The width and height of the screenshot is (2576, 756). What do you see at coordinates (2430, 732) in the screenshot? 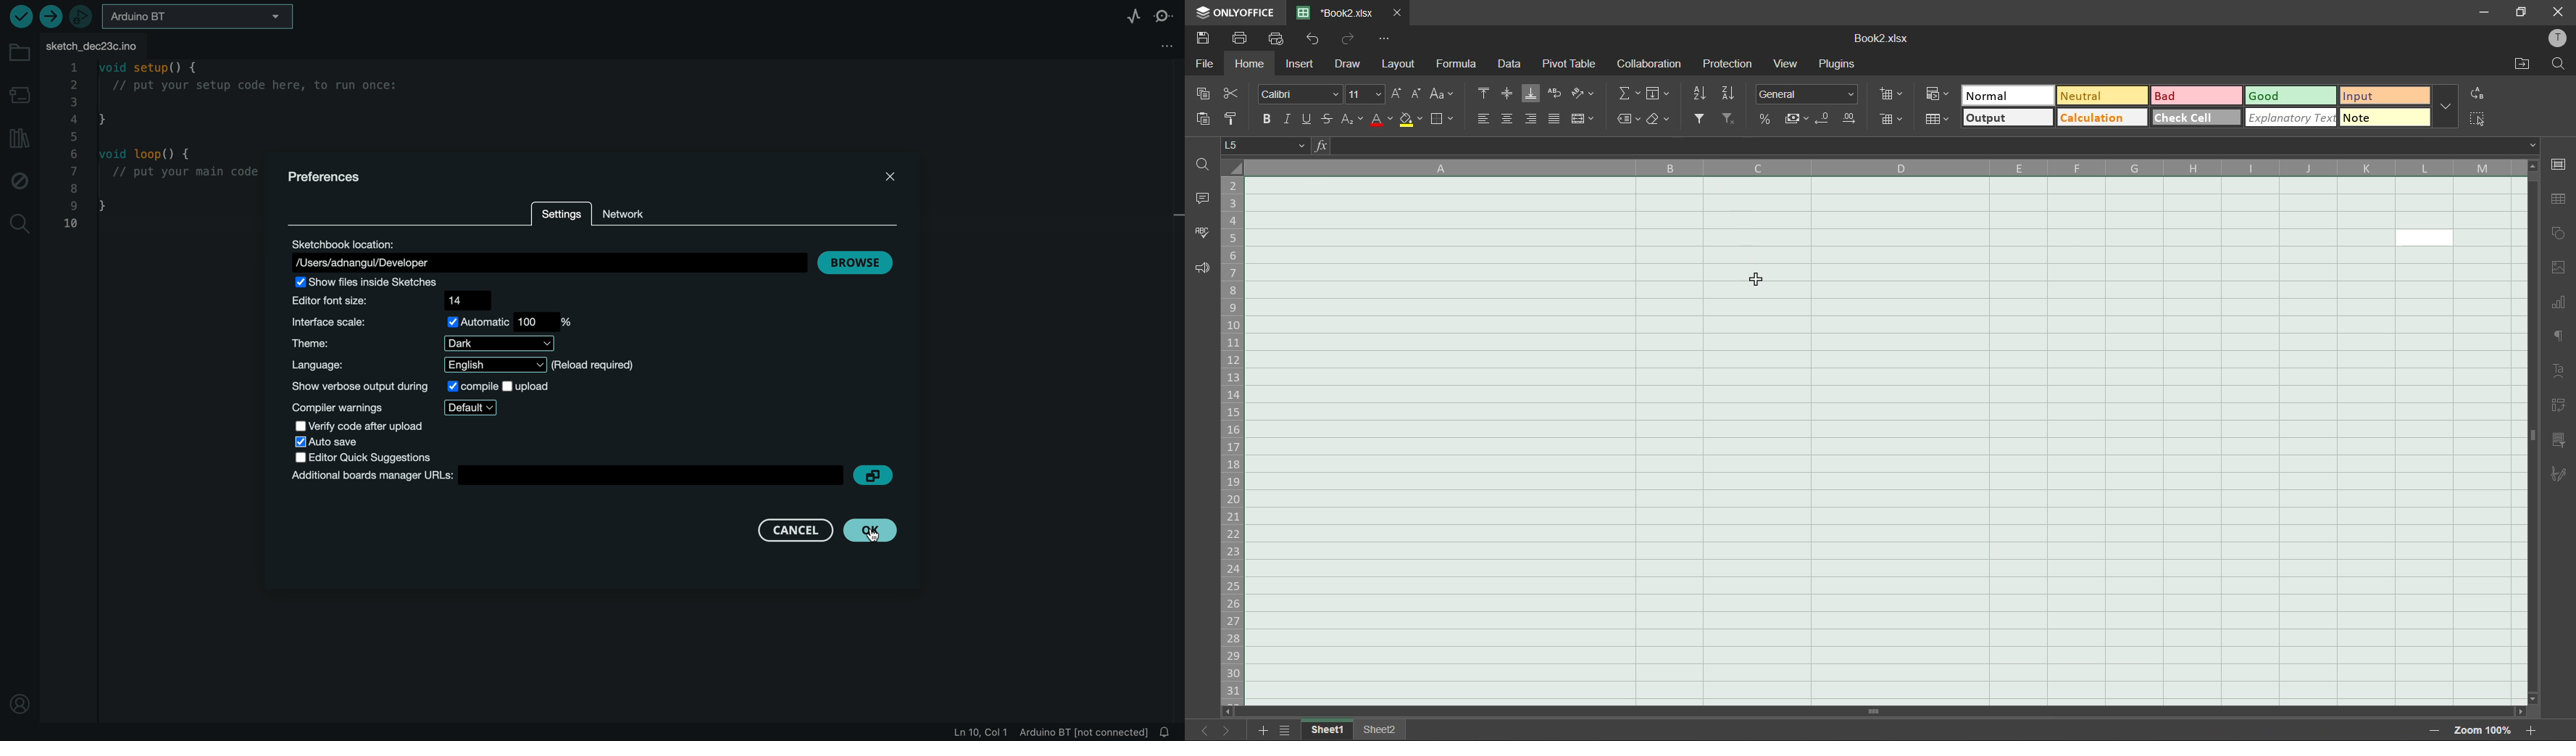
I see `zoom out` at bounding box center [2430, 732].